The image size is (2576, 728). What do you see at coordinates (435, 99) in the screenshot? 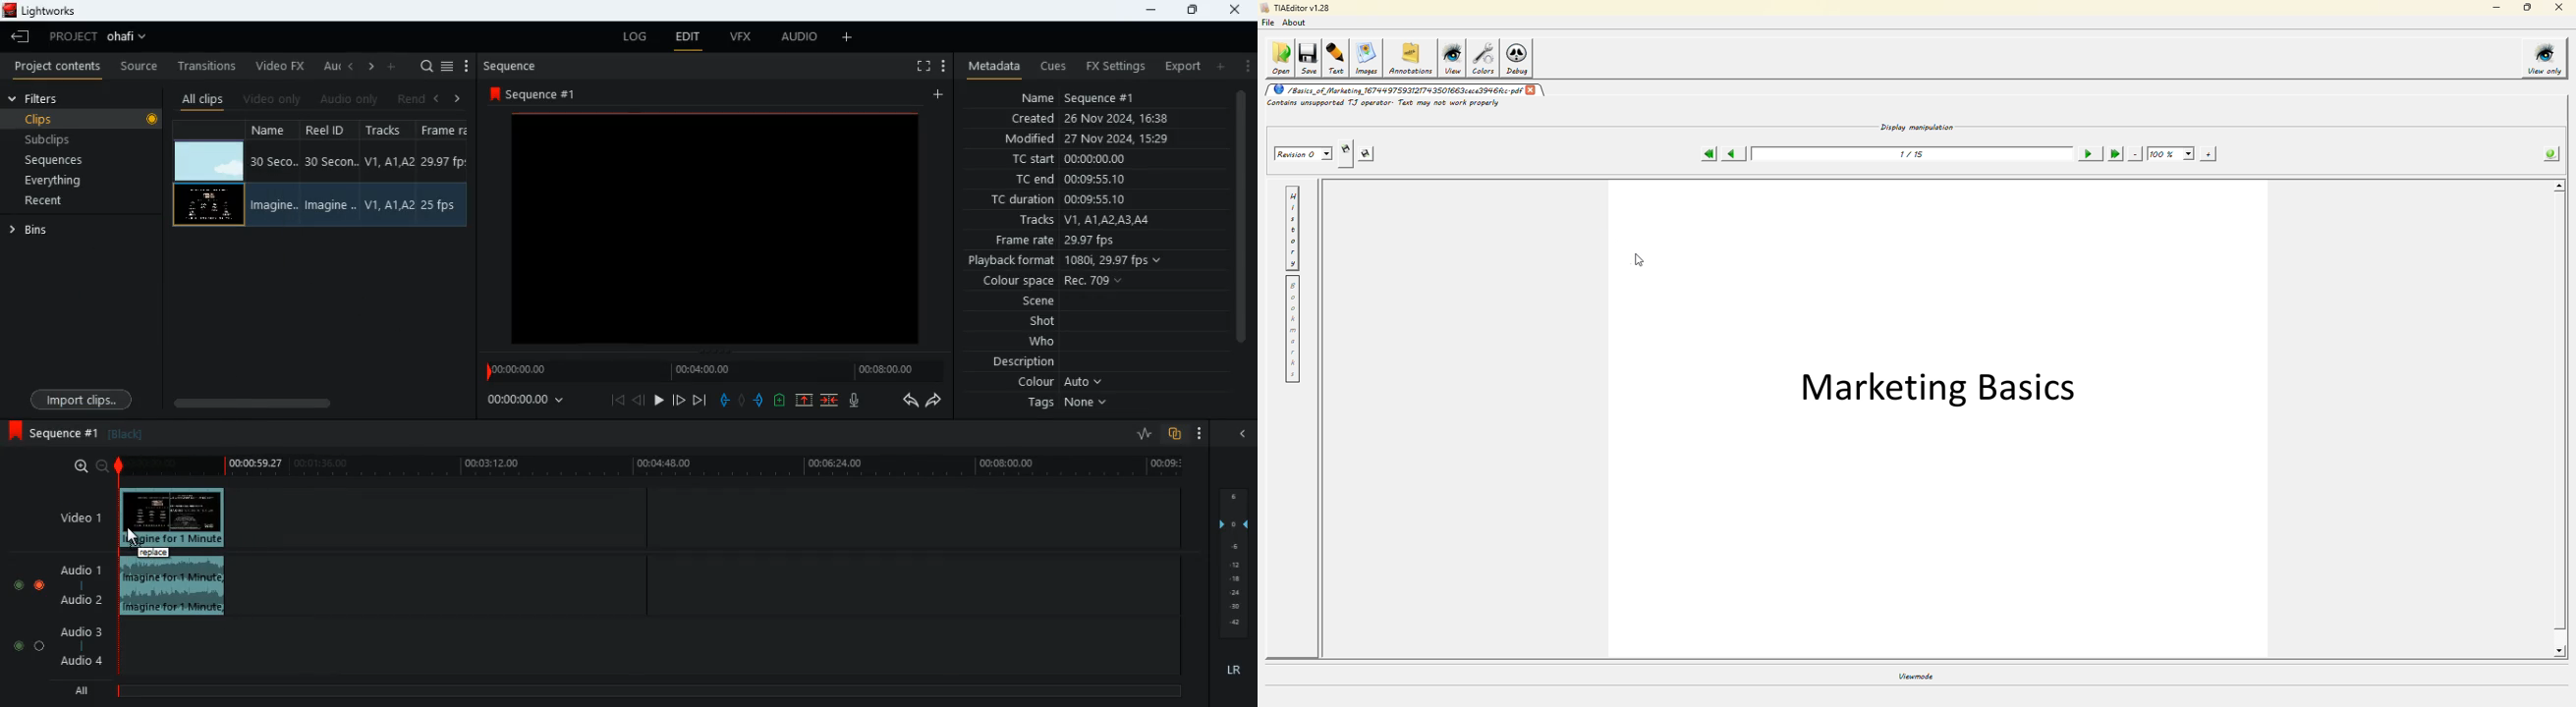
I see `back` at bounding box center [435, 99].